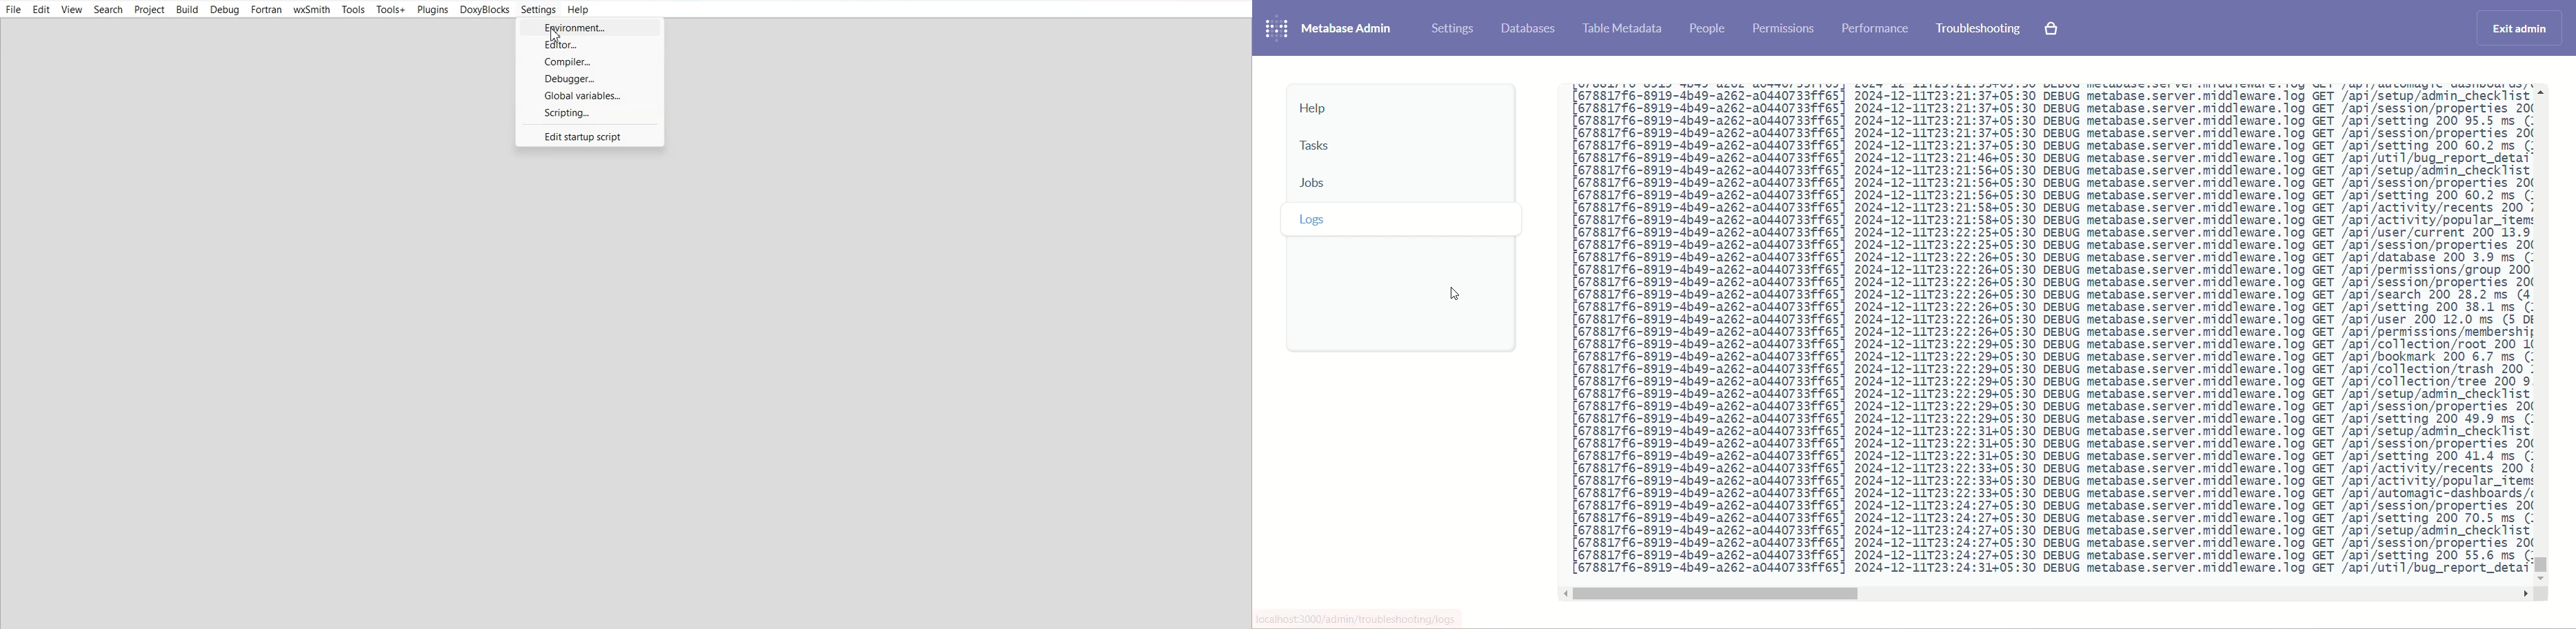  What do you see at coordinates (1398, 185) in the screenshot?
I see `jobs` at bounding box center [1398, 185].